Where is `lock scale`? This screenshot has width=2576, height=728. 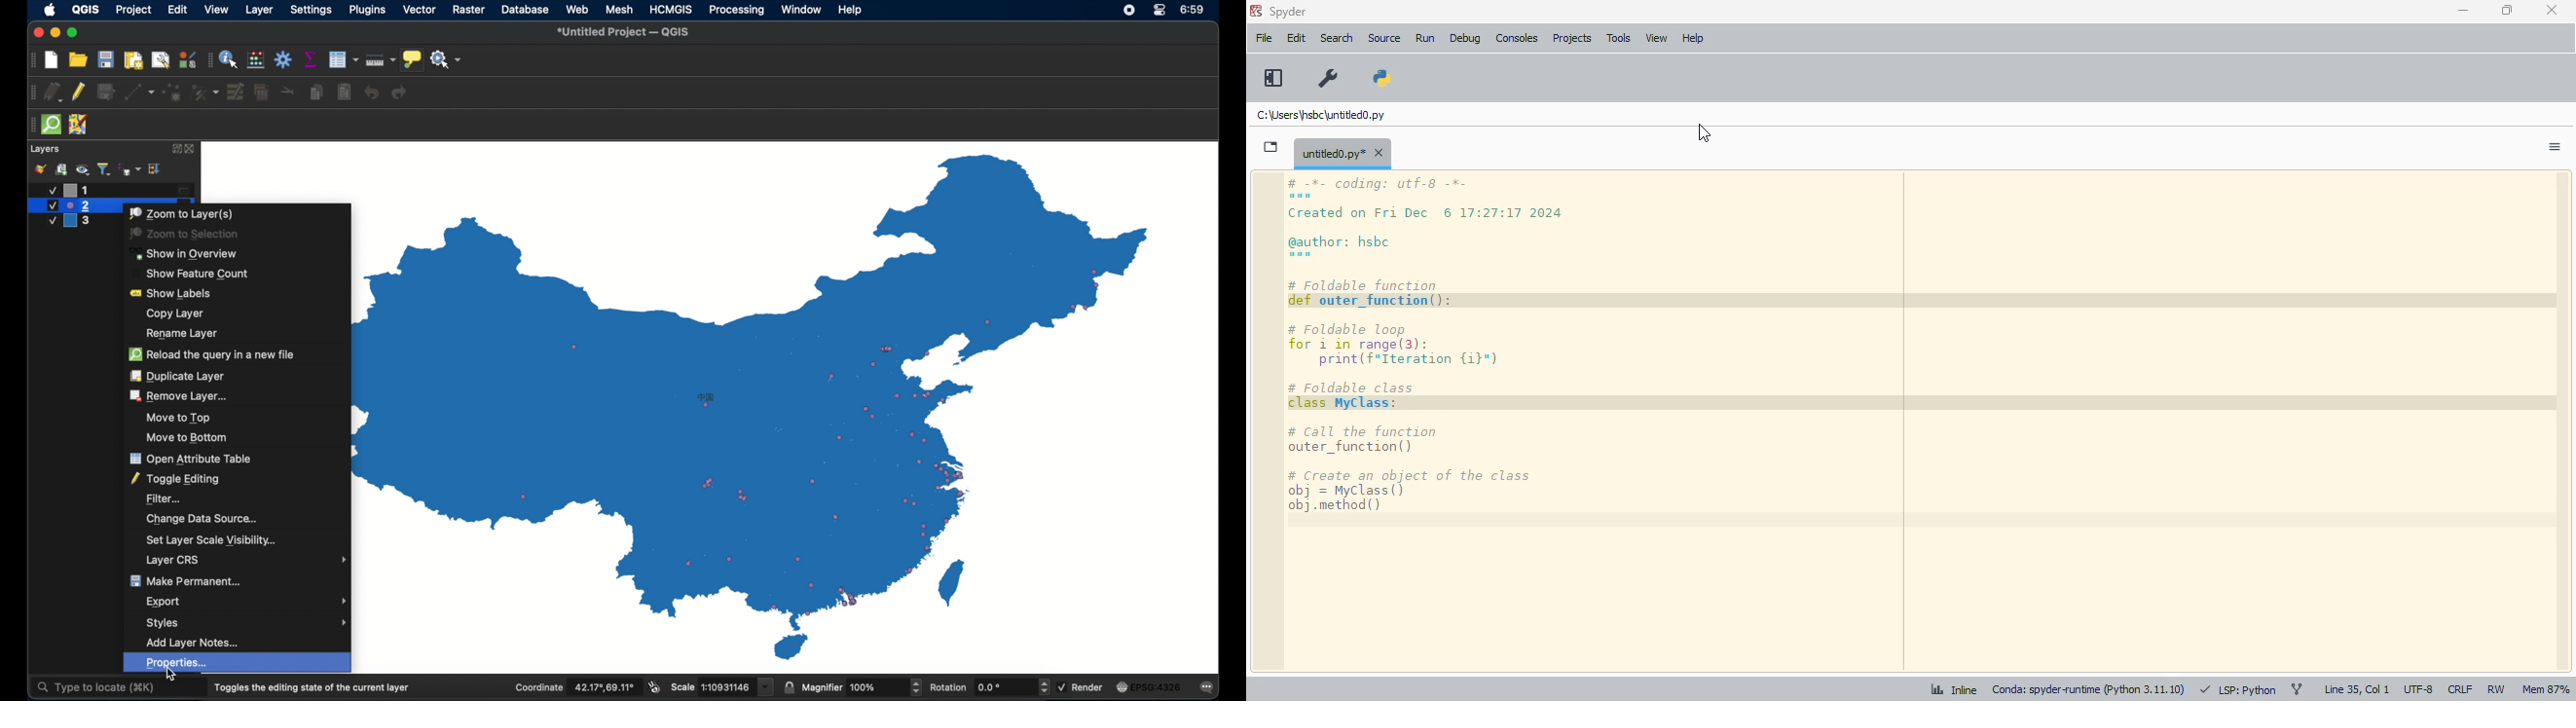 lock scale is located at coordinates (789, 687).